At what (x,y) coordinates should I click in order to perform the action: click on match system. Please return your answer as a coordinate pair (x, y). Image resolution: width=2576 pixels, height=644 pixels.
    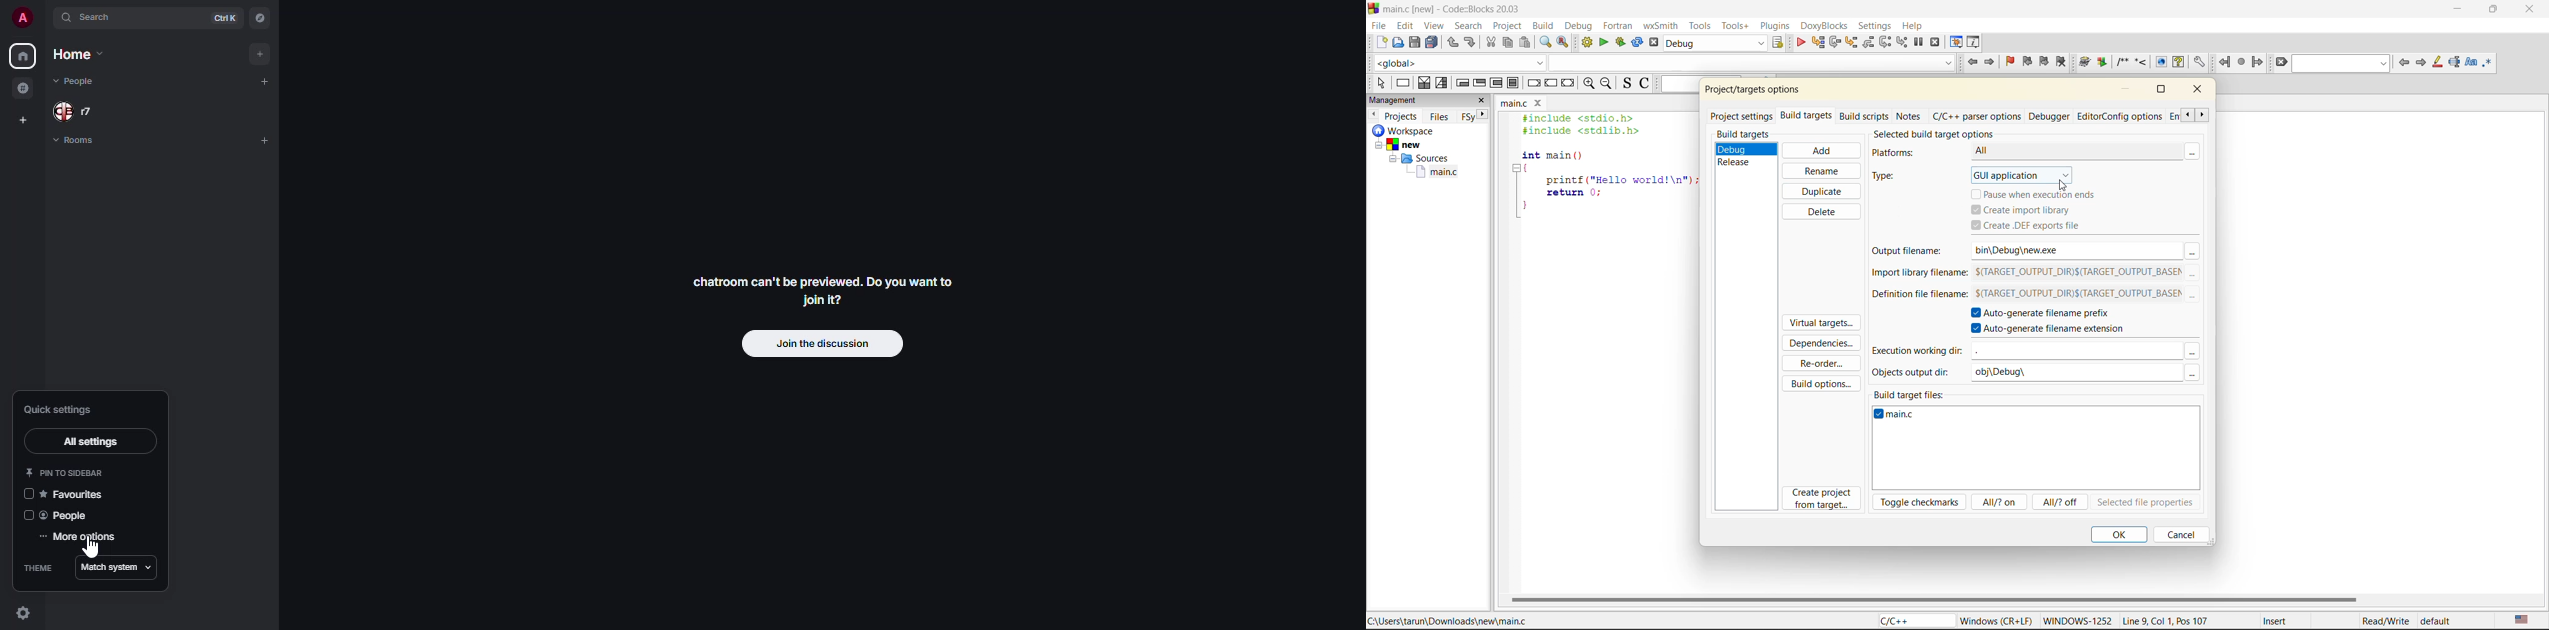
    Looking at the image, I should click on (120, 567).